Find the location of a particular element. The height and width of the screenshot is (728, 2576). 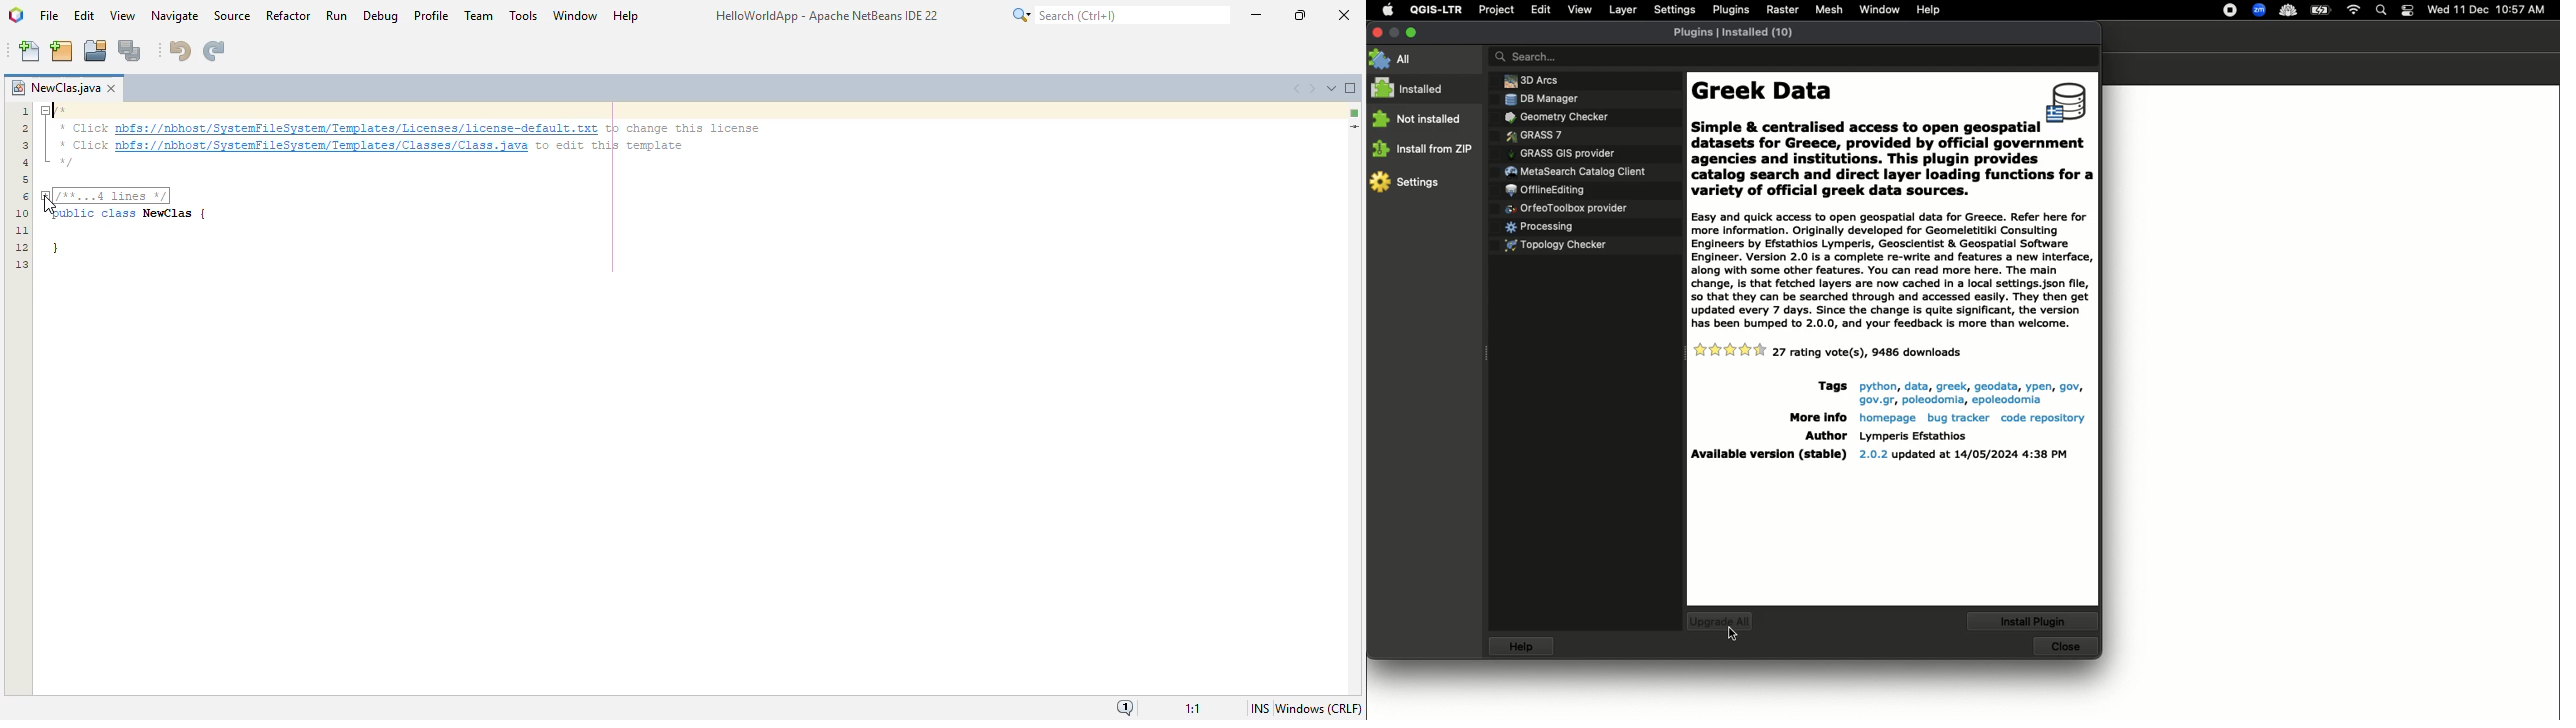

More info is located at coordinates (1812, 417).